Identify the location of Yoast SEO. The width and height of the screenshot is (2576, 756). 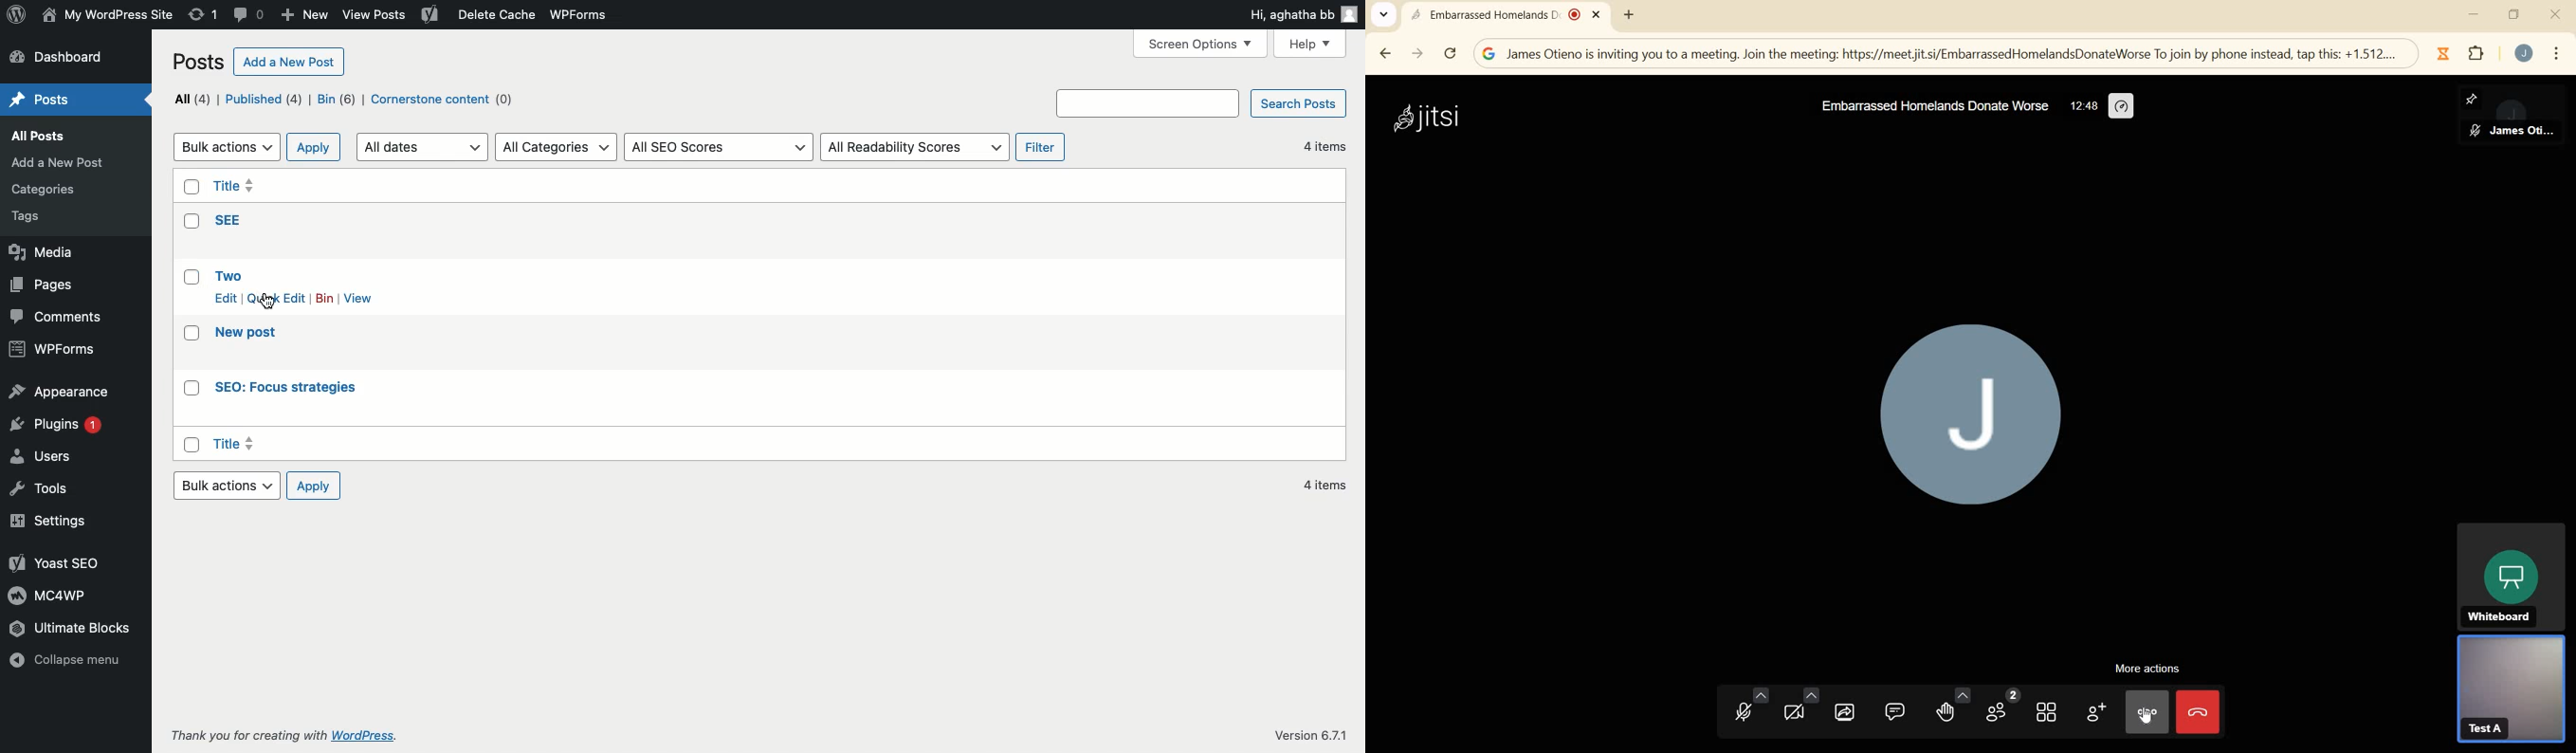
(52, 562).